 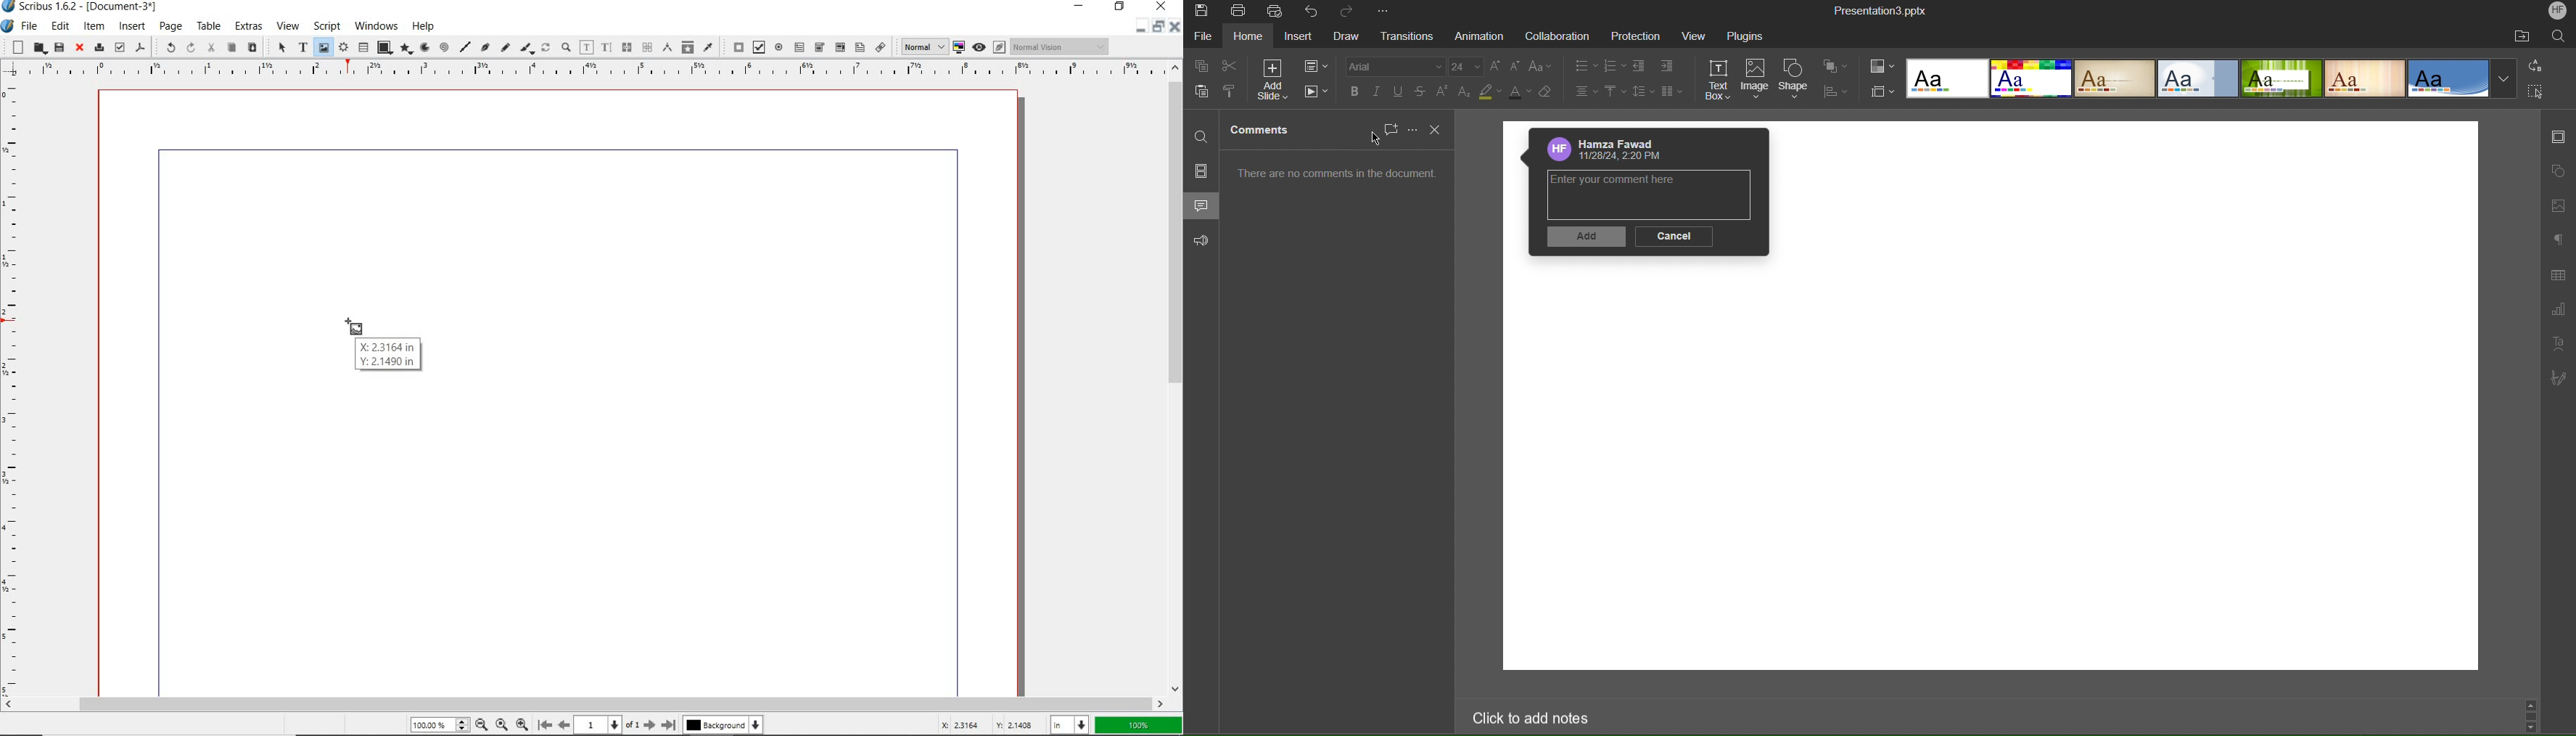 What do you see at coordinates (388, 355) in the screenshot?
I see `X Y COORDINATES` at bounding box center [388, 355].